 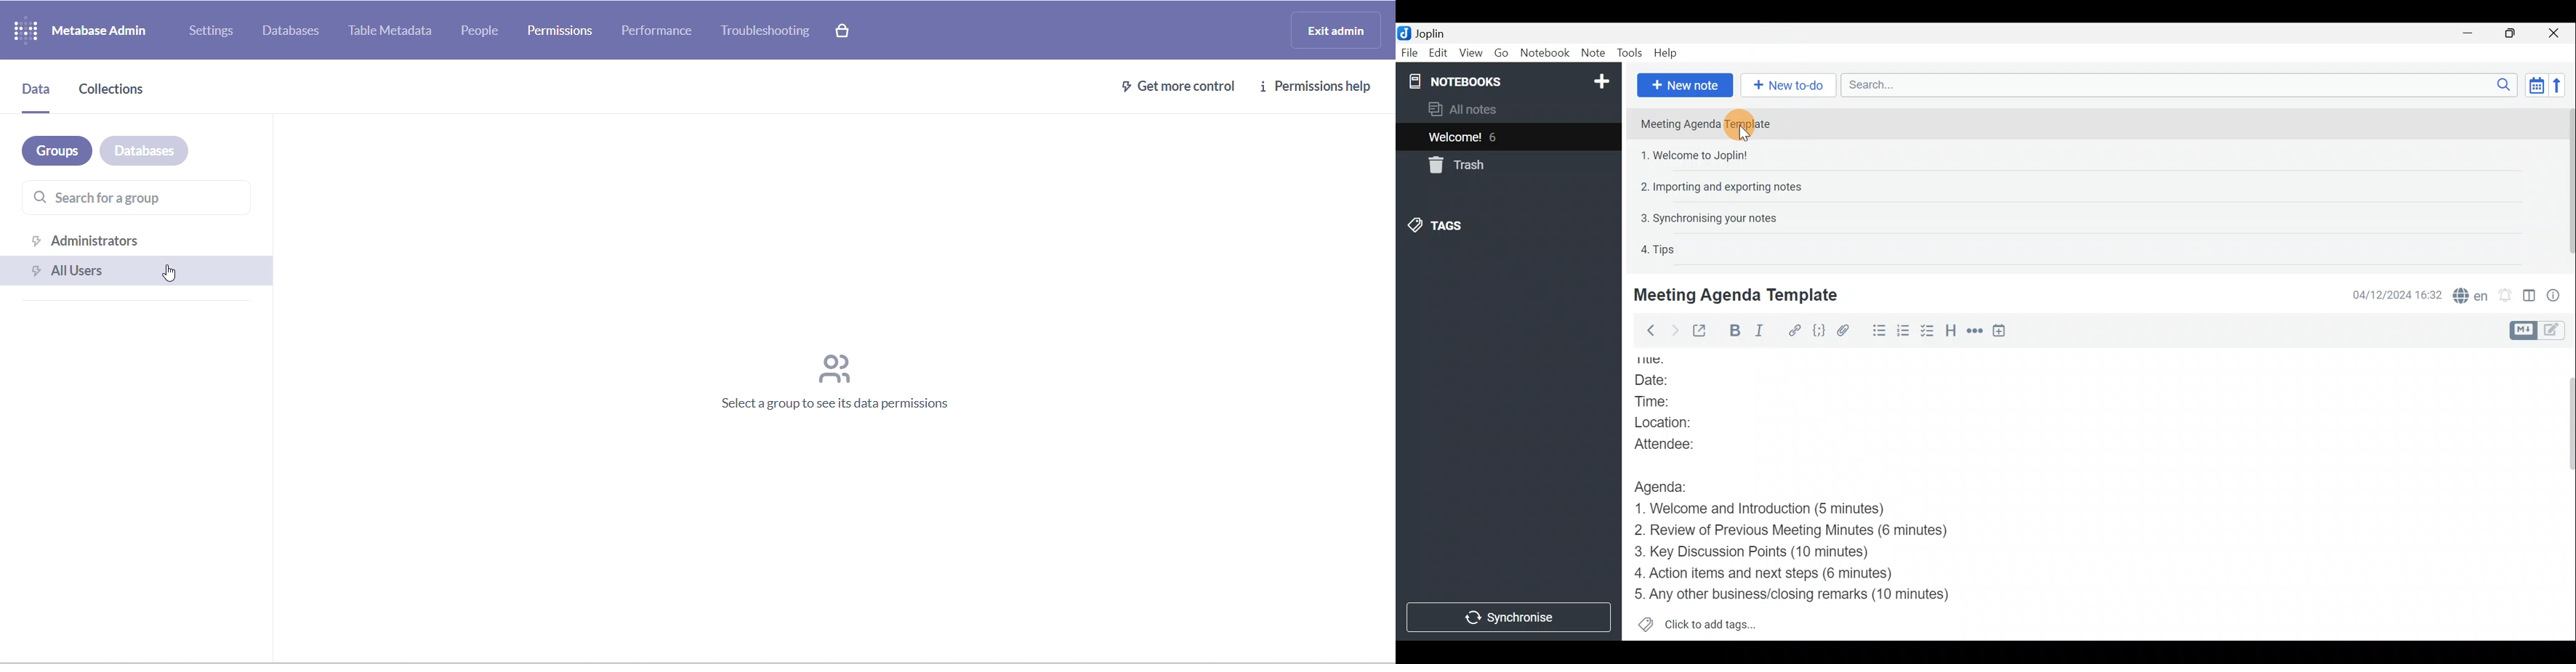 I want to click on Toggle editors, so click(x=2555, y=331).